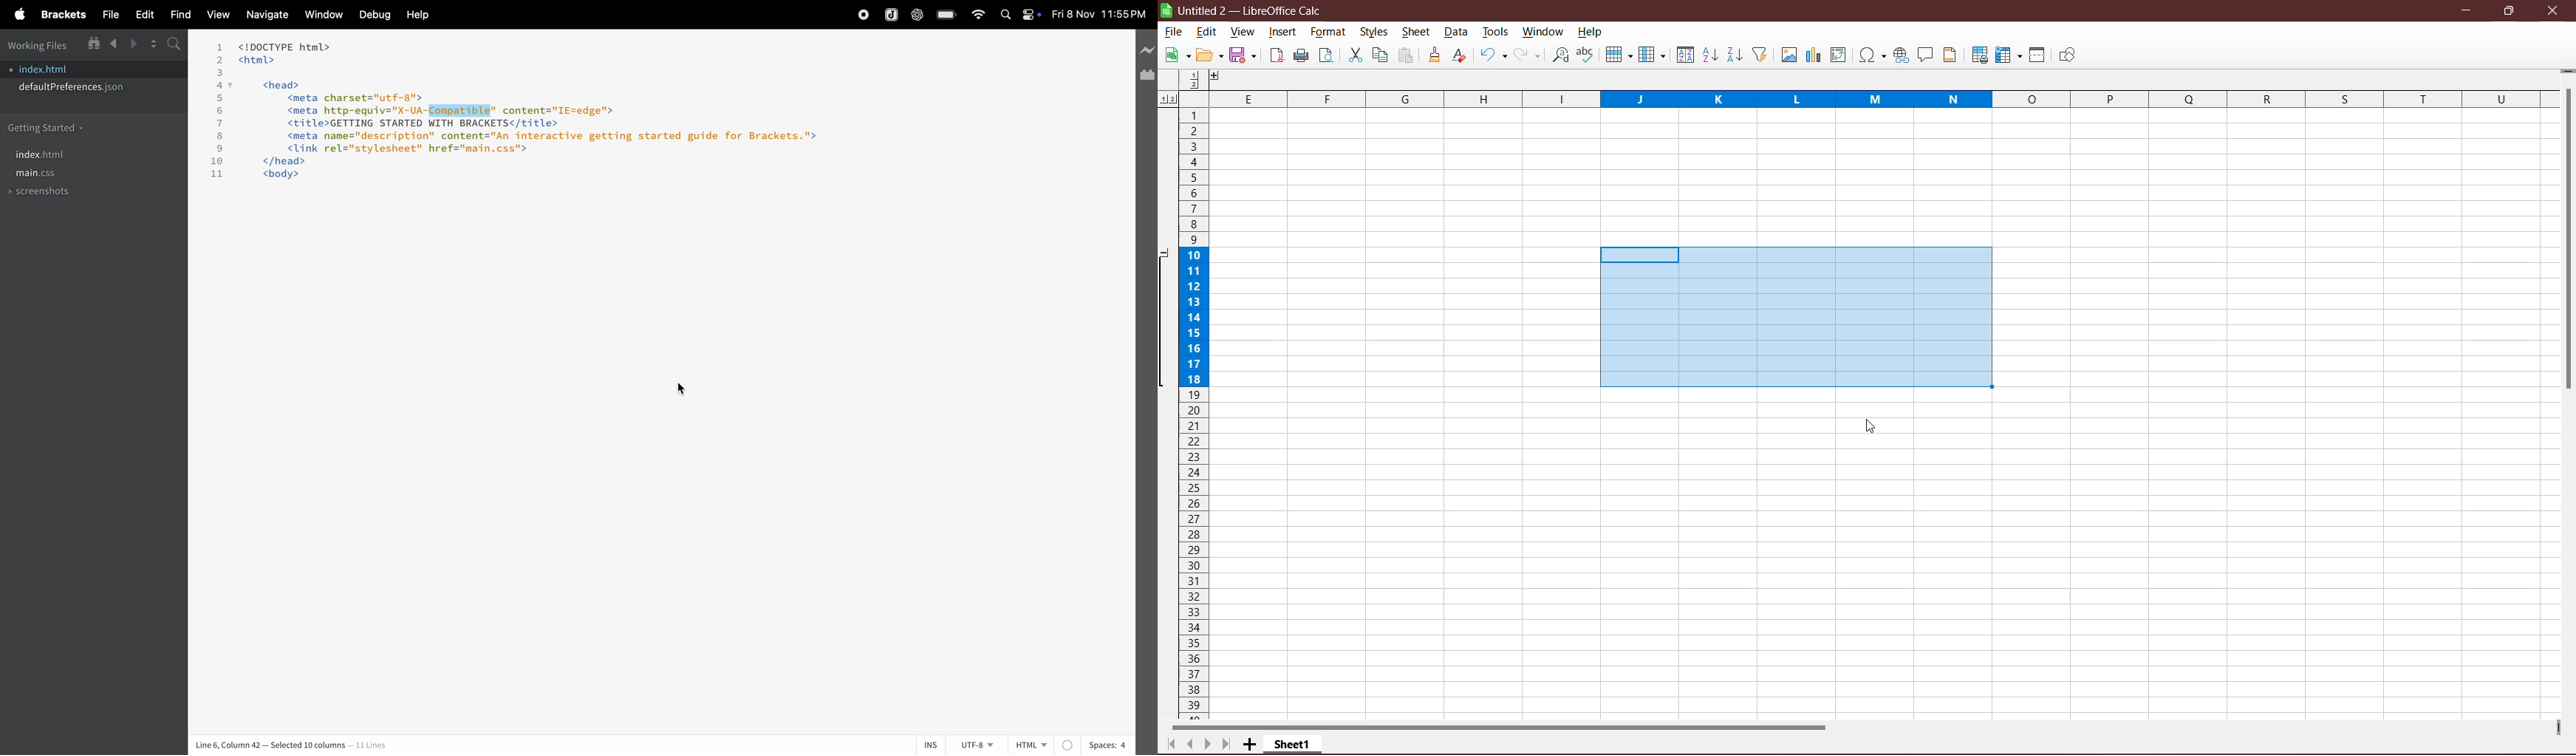 This screenshot has height=756, width=2576. I want to click on line 6, column 42 - Selected 10 columns - 11 lines, so click(295, 743).